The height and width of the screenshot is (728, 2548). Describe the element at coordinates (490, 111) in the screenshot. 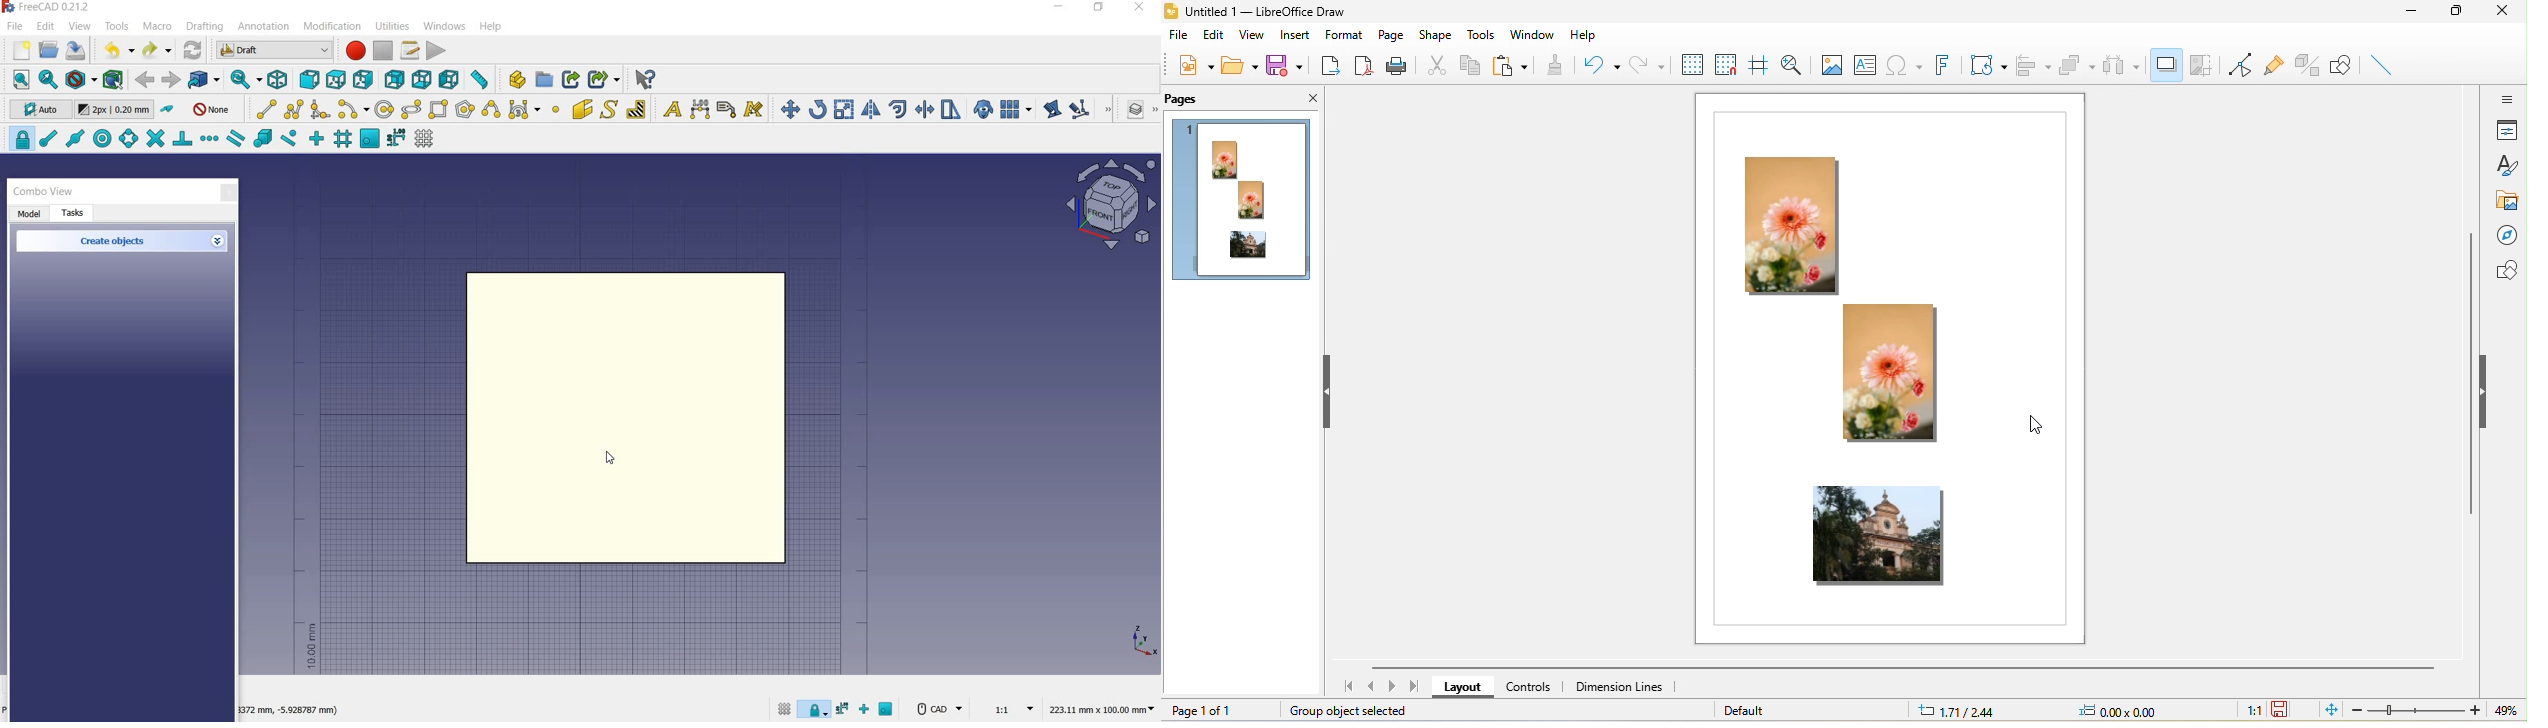

I see `b-spline` at that location.